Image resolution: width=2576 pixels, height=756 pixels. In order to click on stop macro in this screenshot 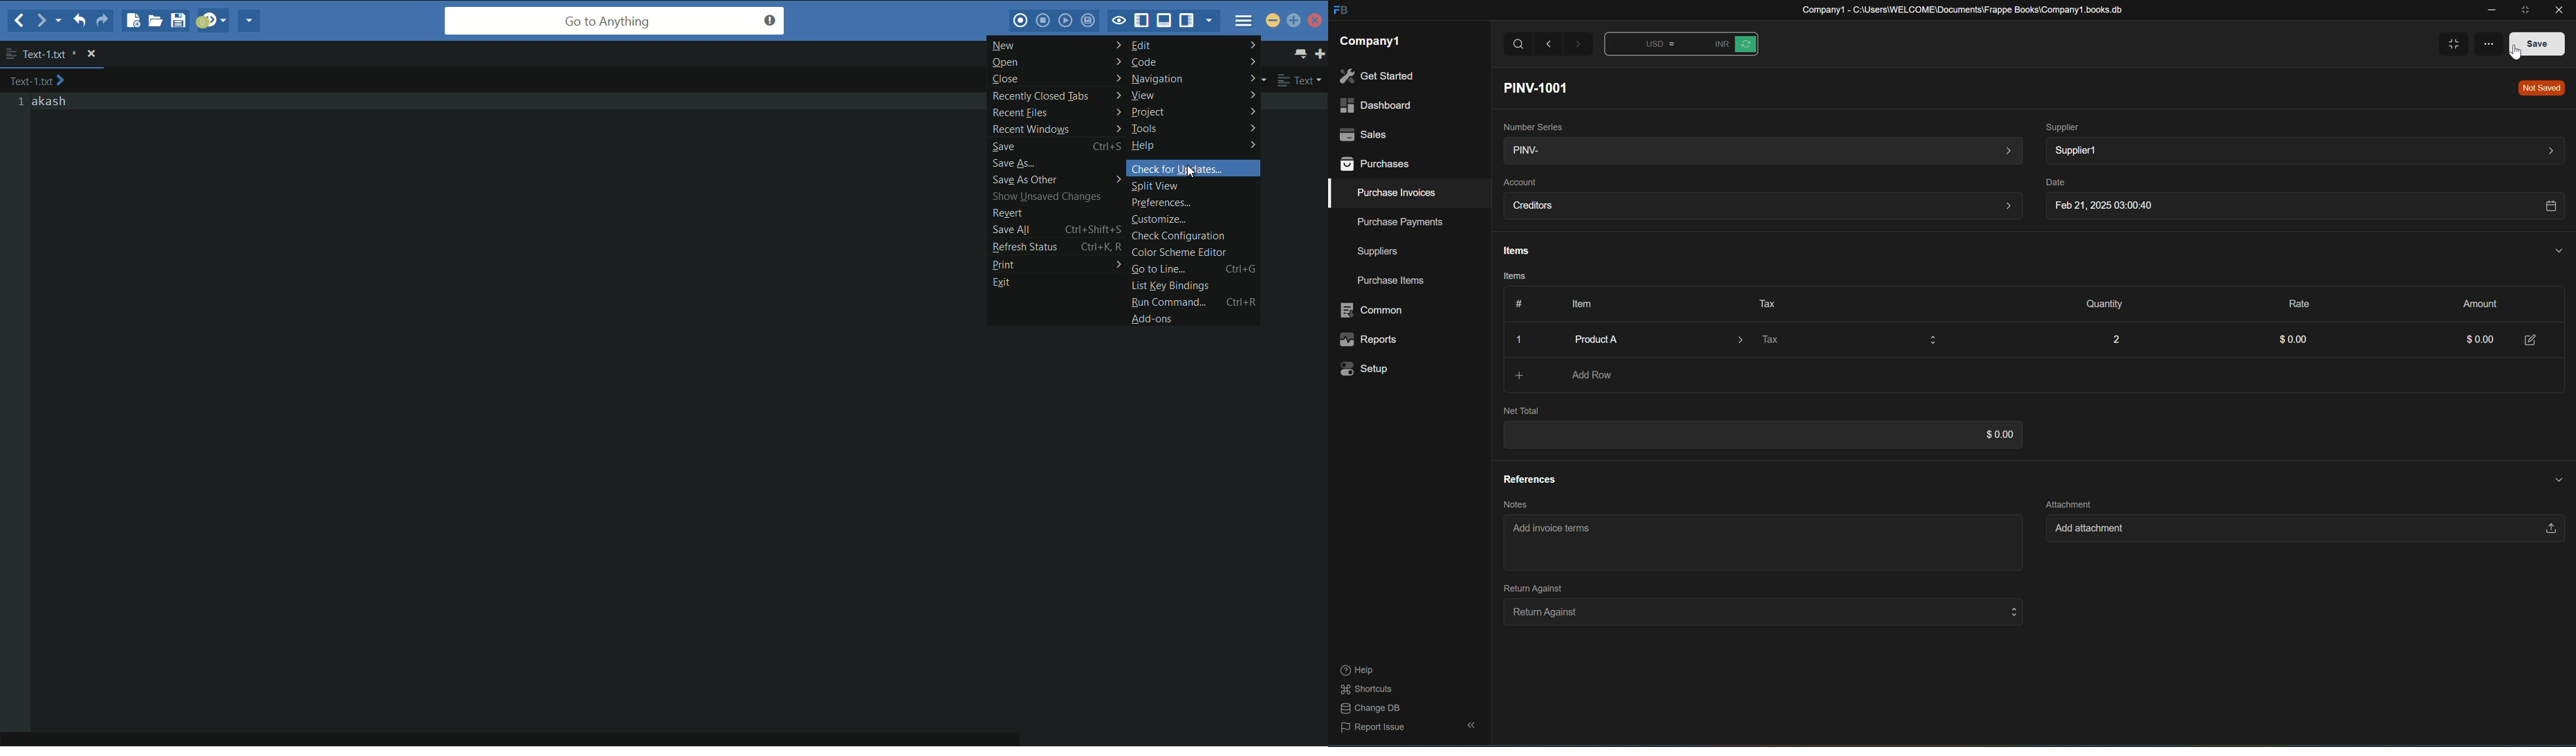, I will do `click(1045, 20)`.